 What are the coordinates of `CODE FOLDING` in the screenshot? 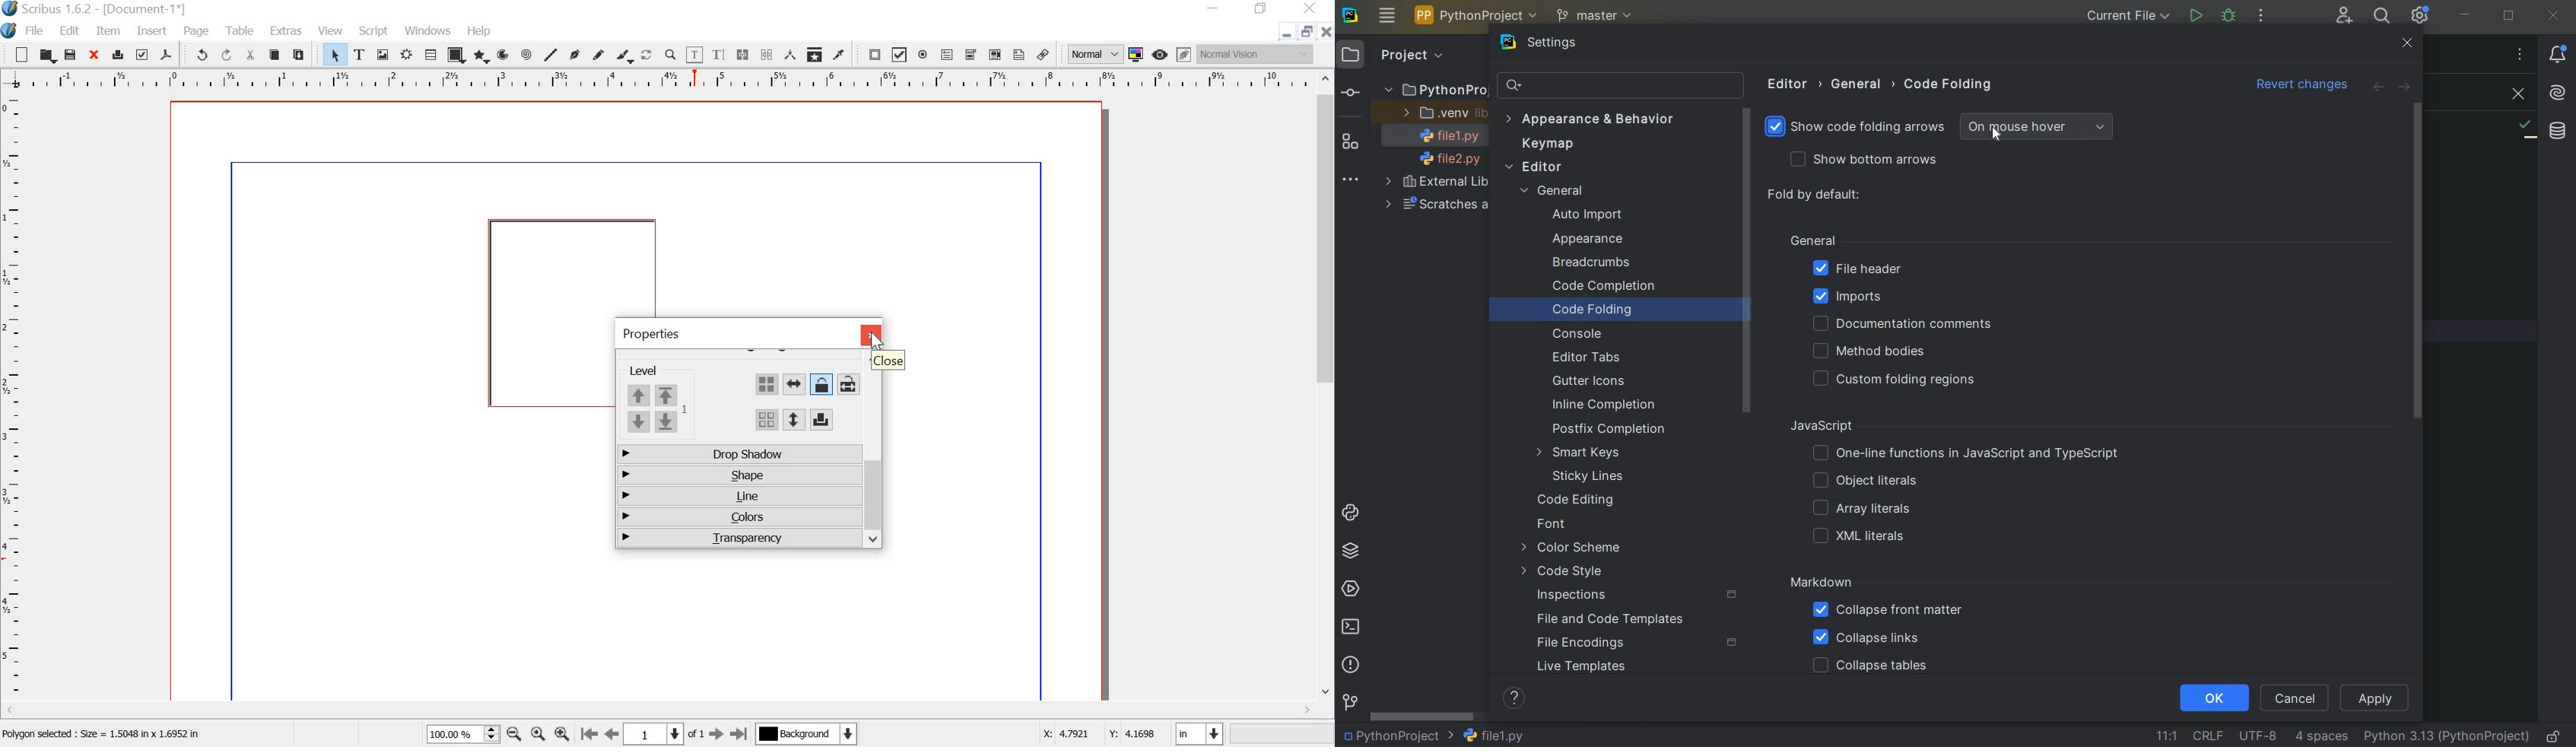 It's located at (1610, 311).